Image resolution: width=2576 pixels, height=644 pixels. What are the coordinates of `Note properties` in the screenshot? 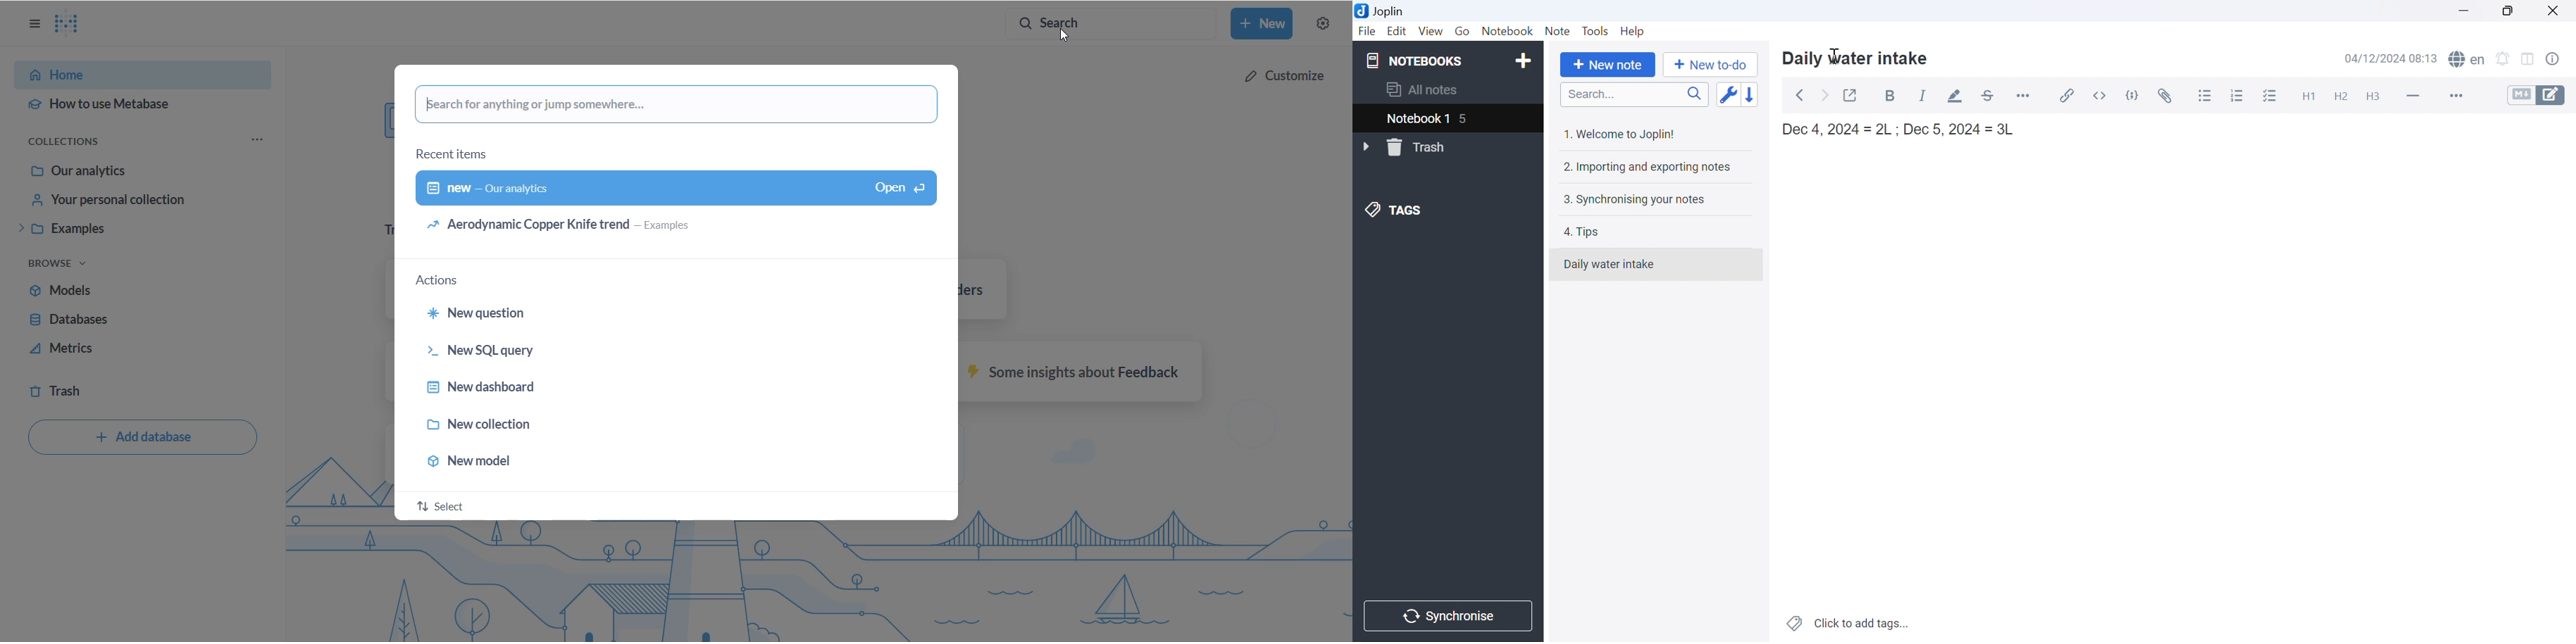 It's located at (2560, 58).